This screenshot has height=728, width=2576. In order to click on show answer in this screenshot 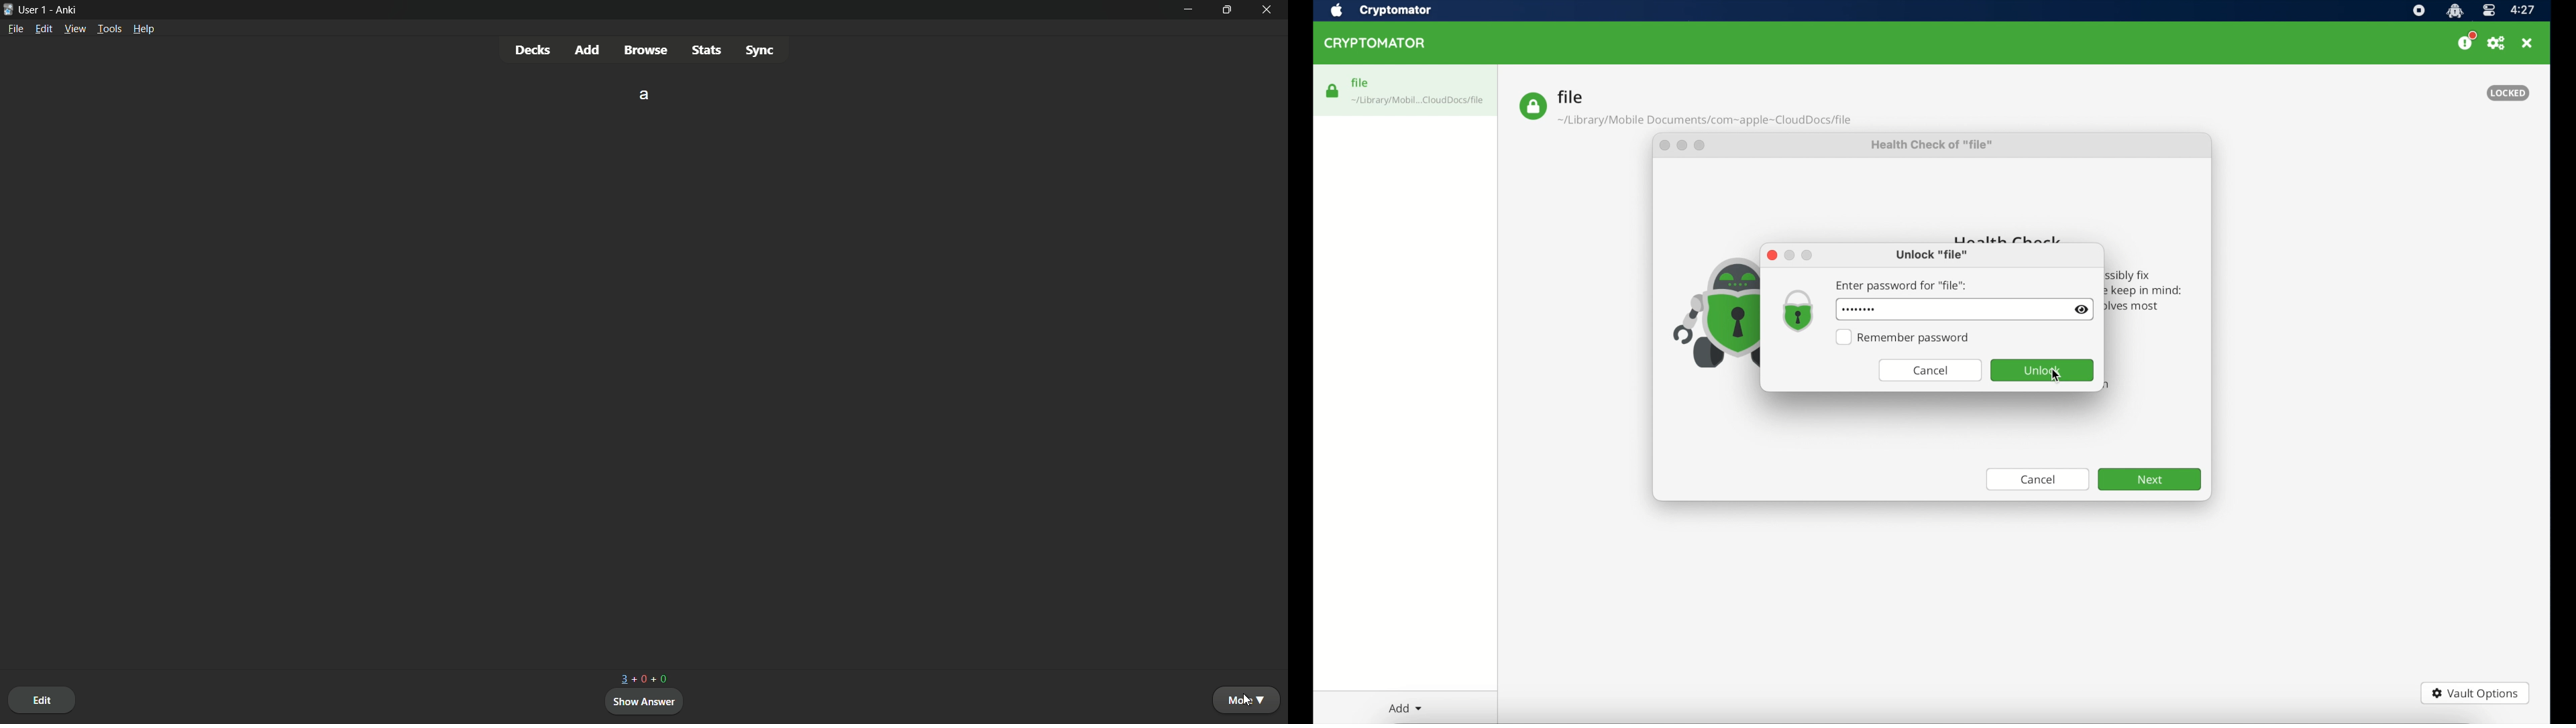, I will do `click(645, 702)`.